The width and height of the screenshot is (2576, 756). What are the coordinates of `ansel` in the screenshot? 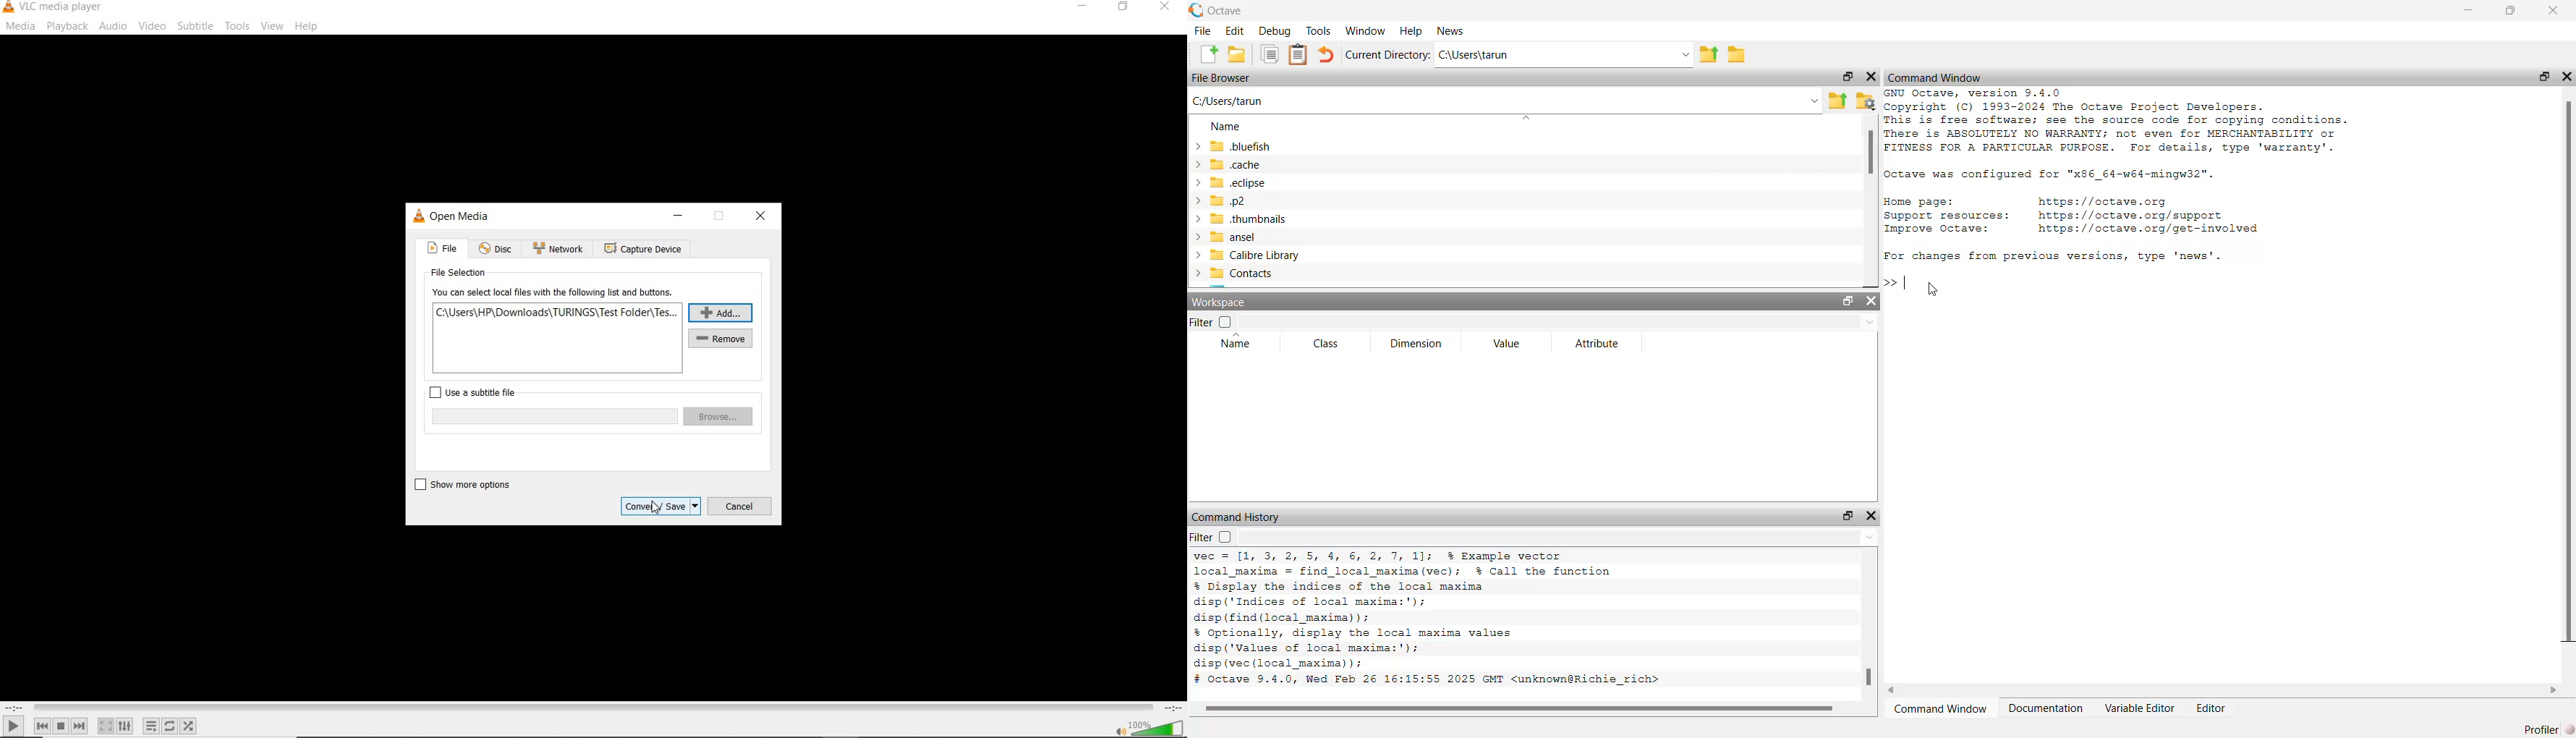 It's located at (1233, 237).